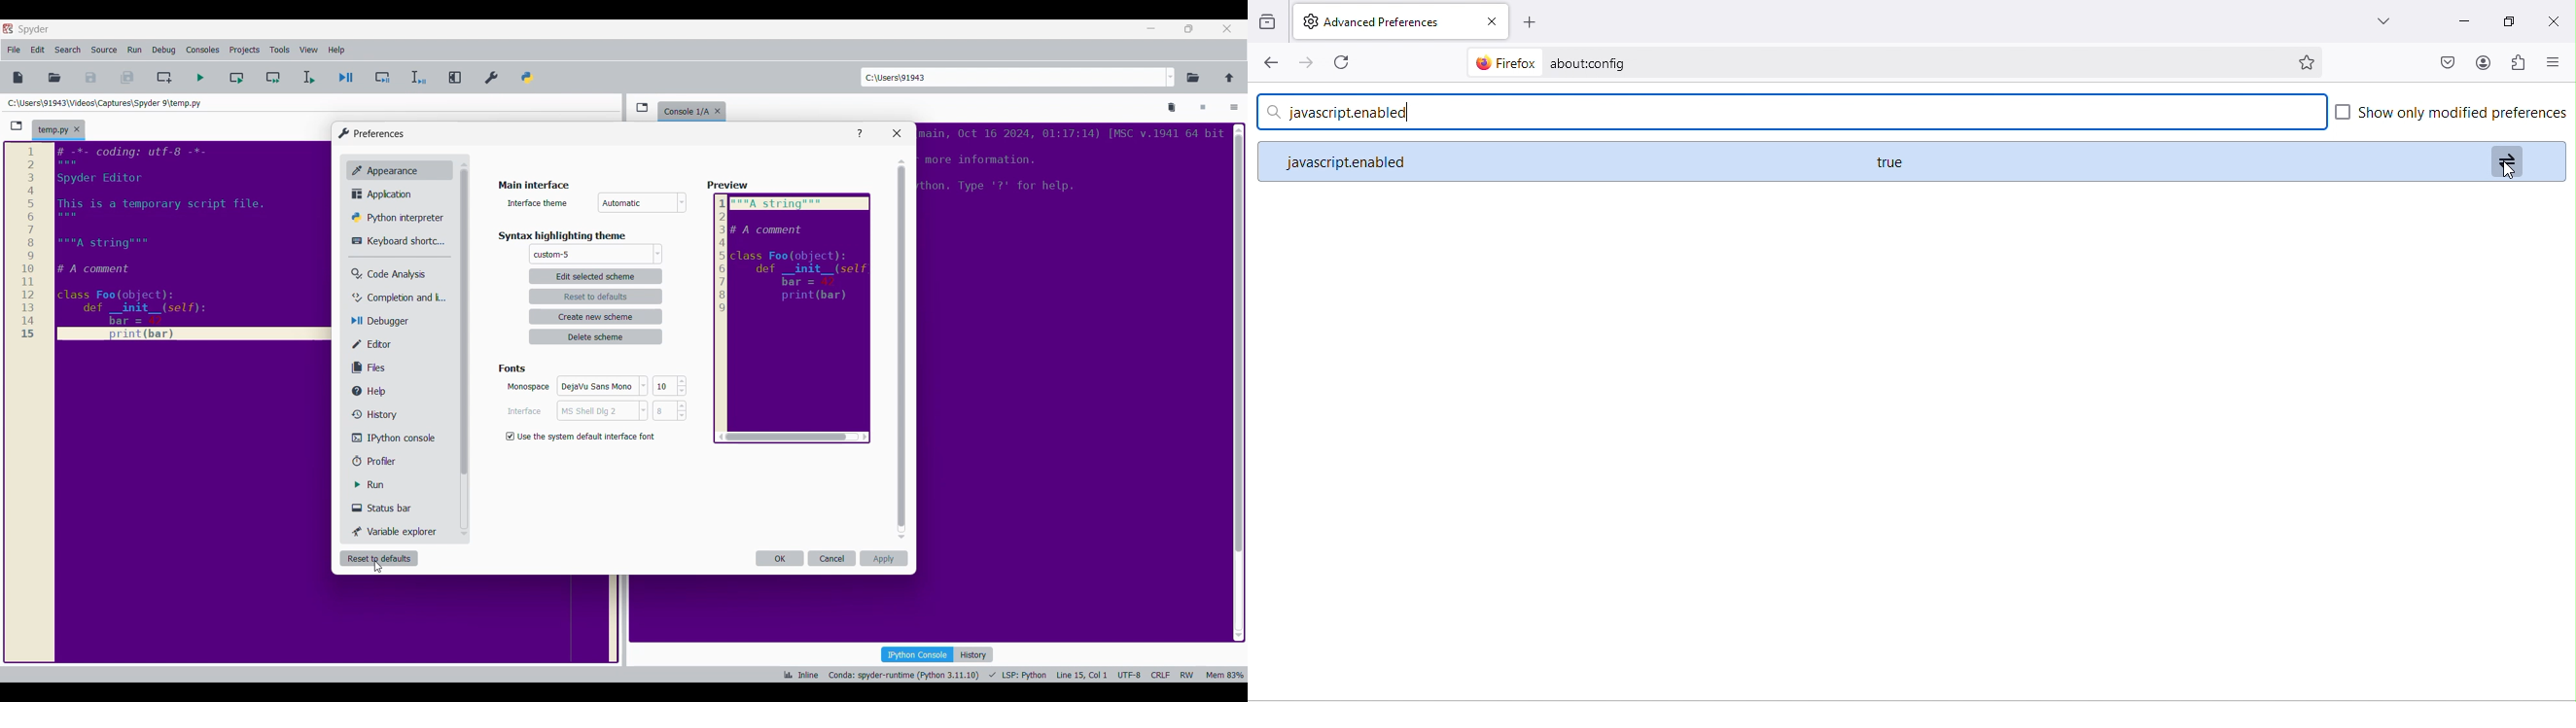  Describe the element at coordinates (105, 103) in the screenshot. I see `Folder location` at that location.